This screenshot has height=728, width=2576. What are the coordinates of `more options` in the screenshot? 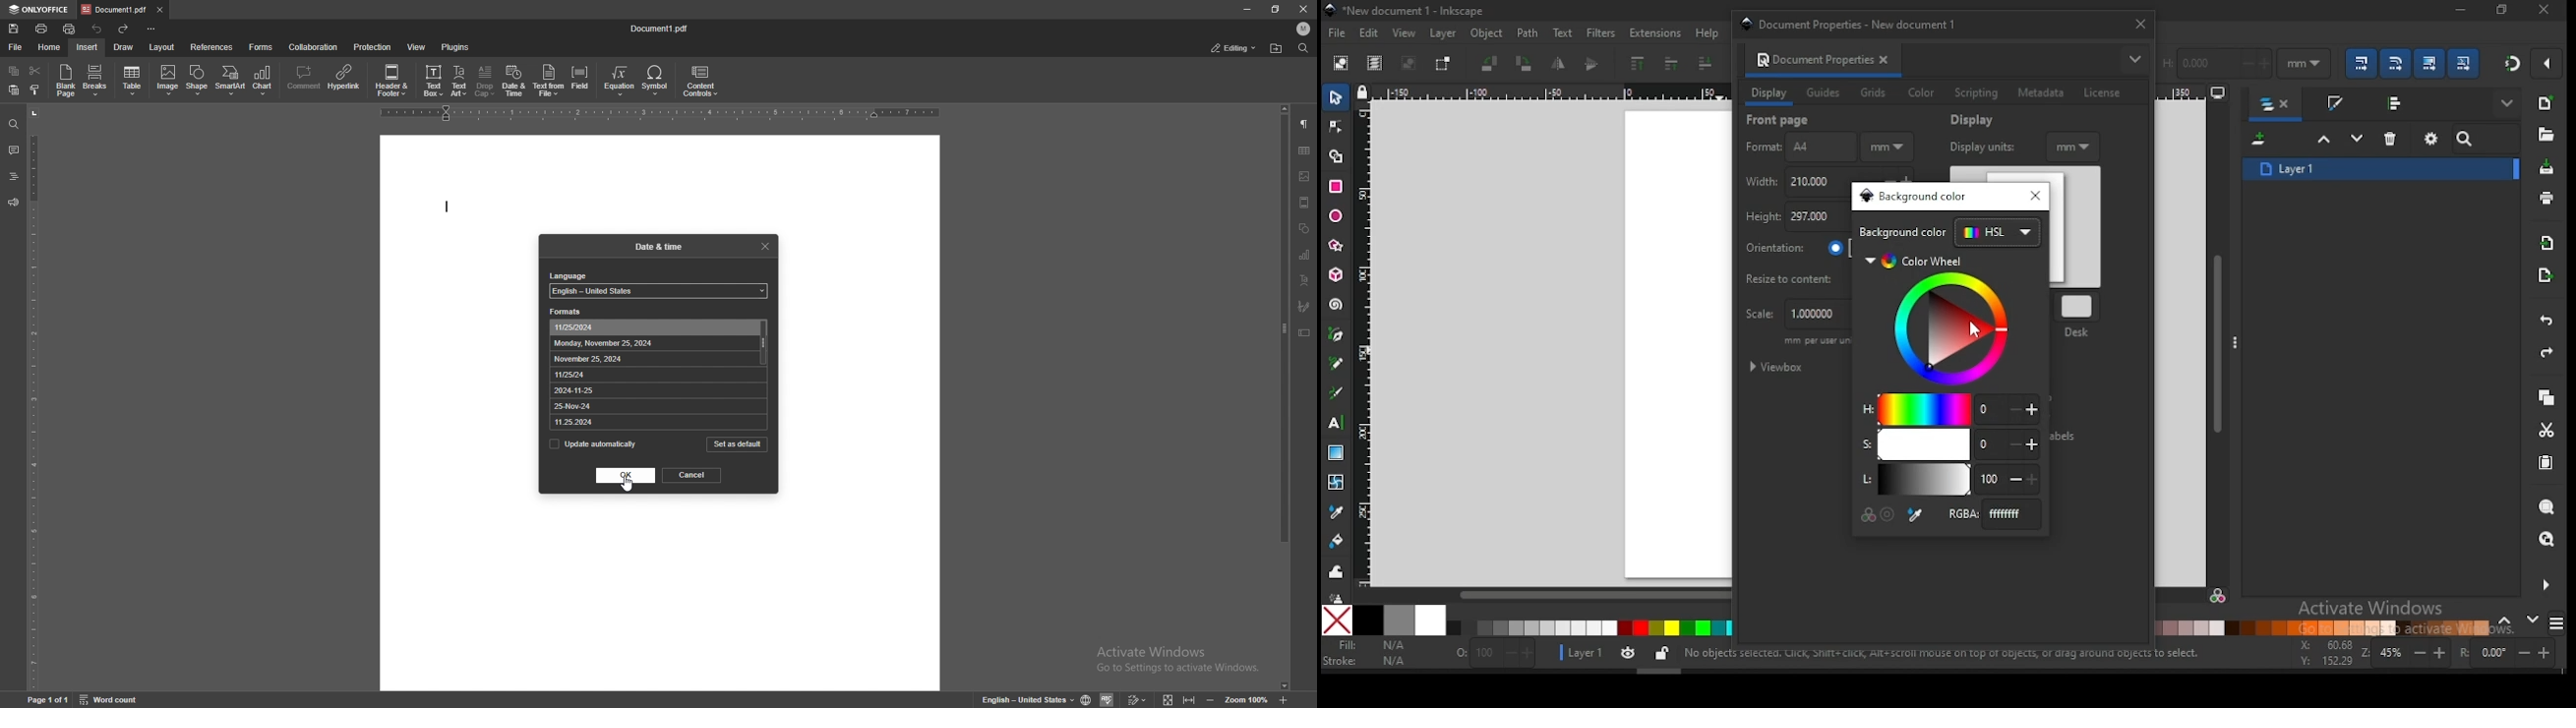 It's located at (2235, 341).